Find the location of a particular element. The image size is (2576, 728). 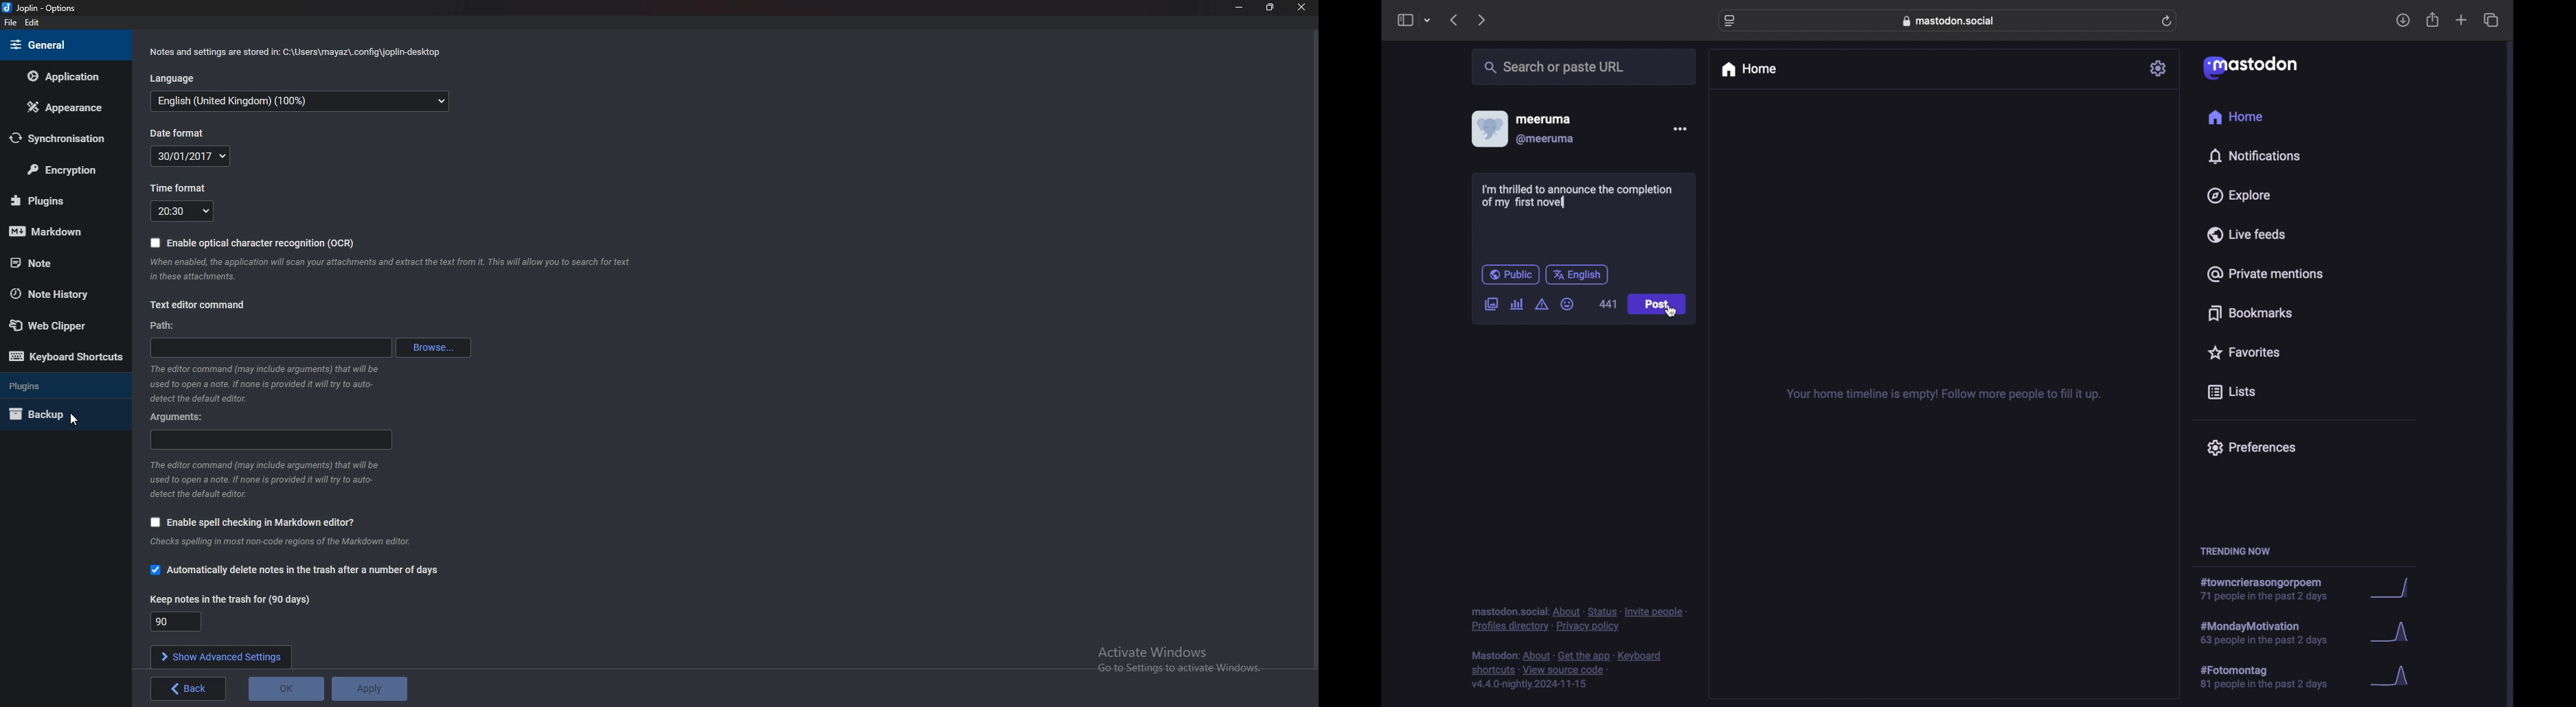

Info is located at coordinates (391, 270).